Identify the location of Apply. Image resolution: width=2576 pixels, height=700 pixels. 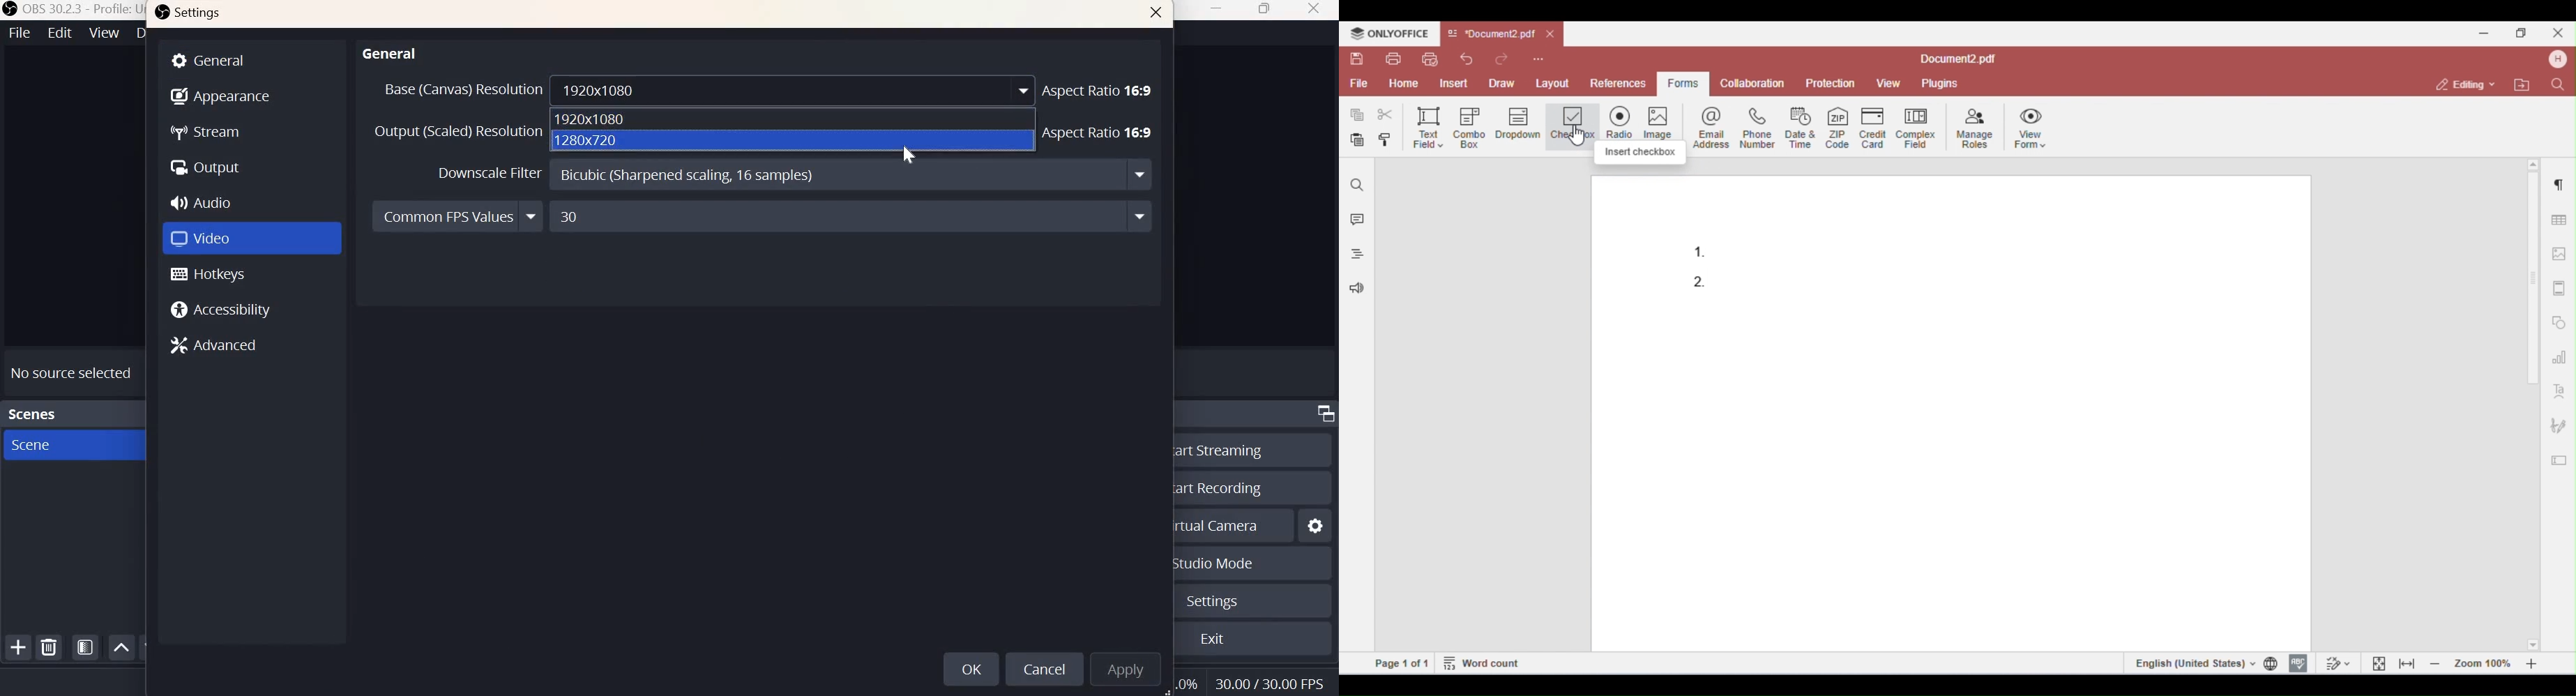
(1126, 668).